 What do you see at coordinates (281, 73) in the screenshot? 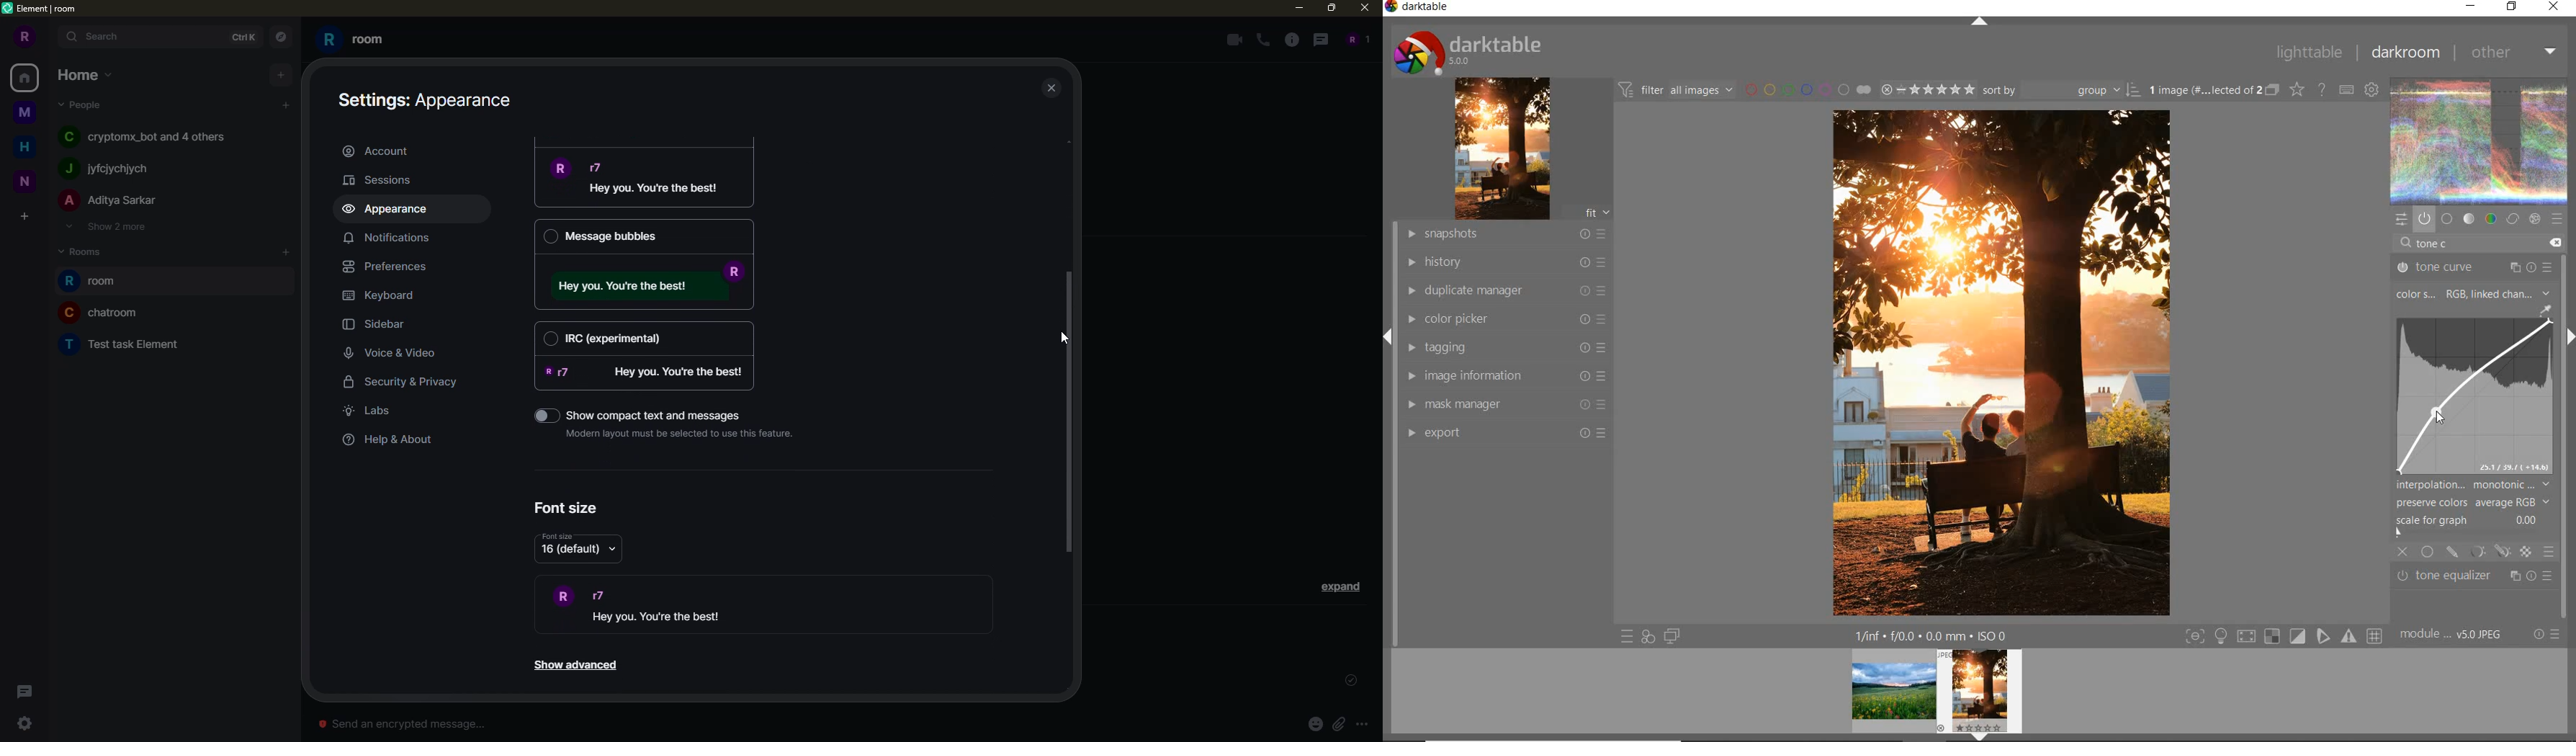
I see `add` at bounding box center [281, 73].